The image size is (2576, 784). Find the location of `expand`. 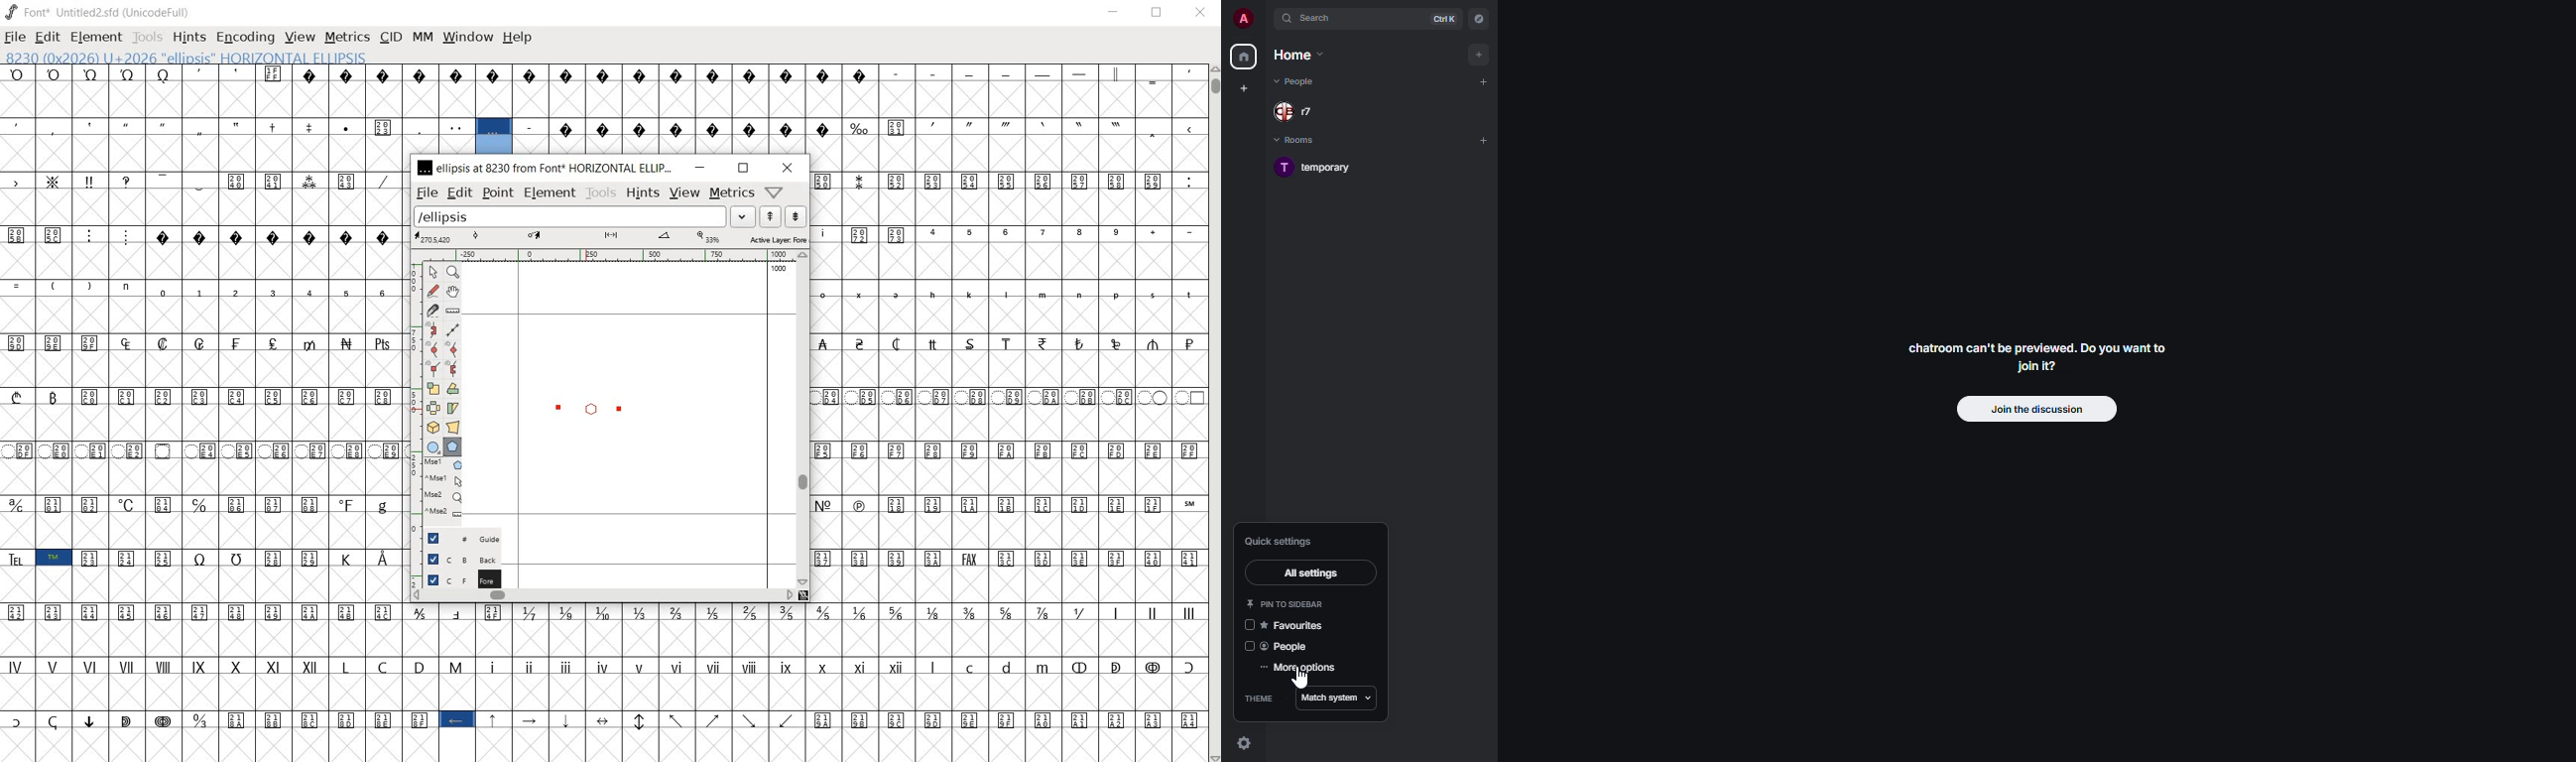

expand is located at coordinates (1267, 19).